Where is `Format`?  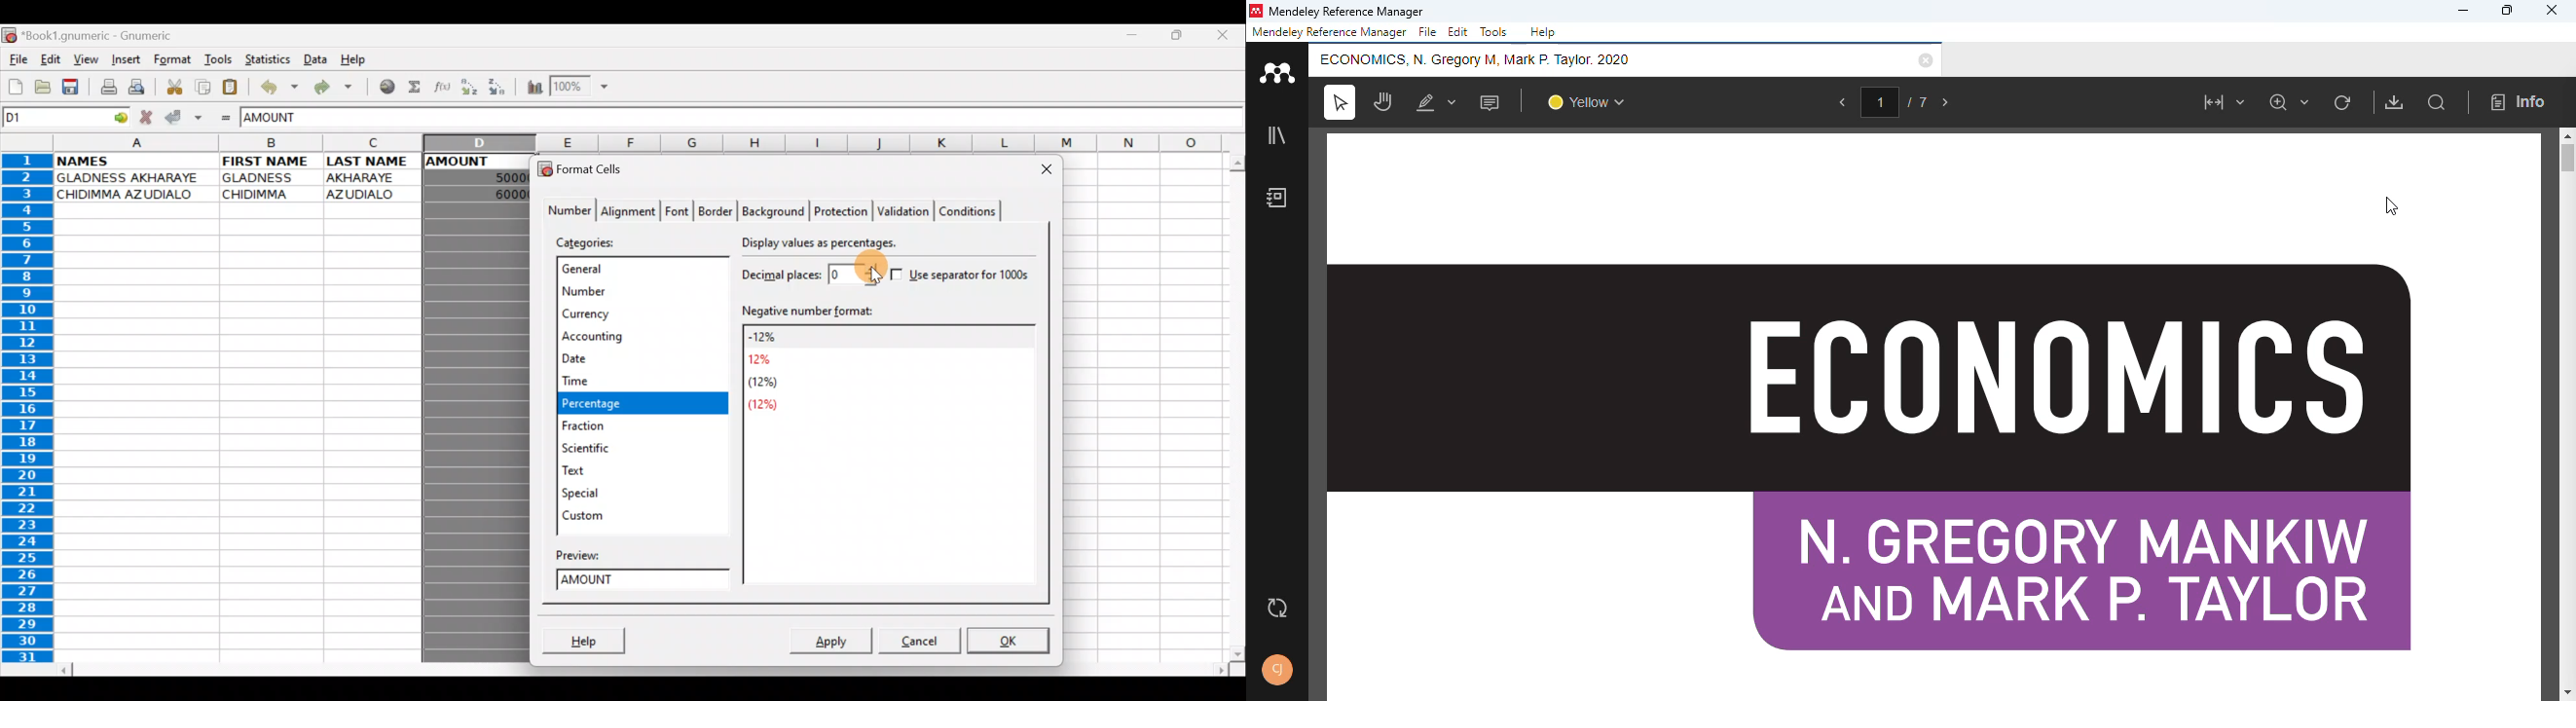 Format is located at coordinates (172, 62).